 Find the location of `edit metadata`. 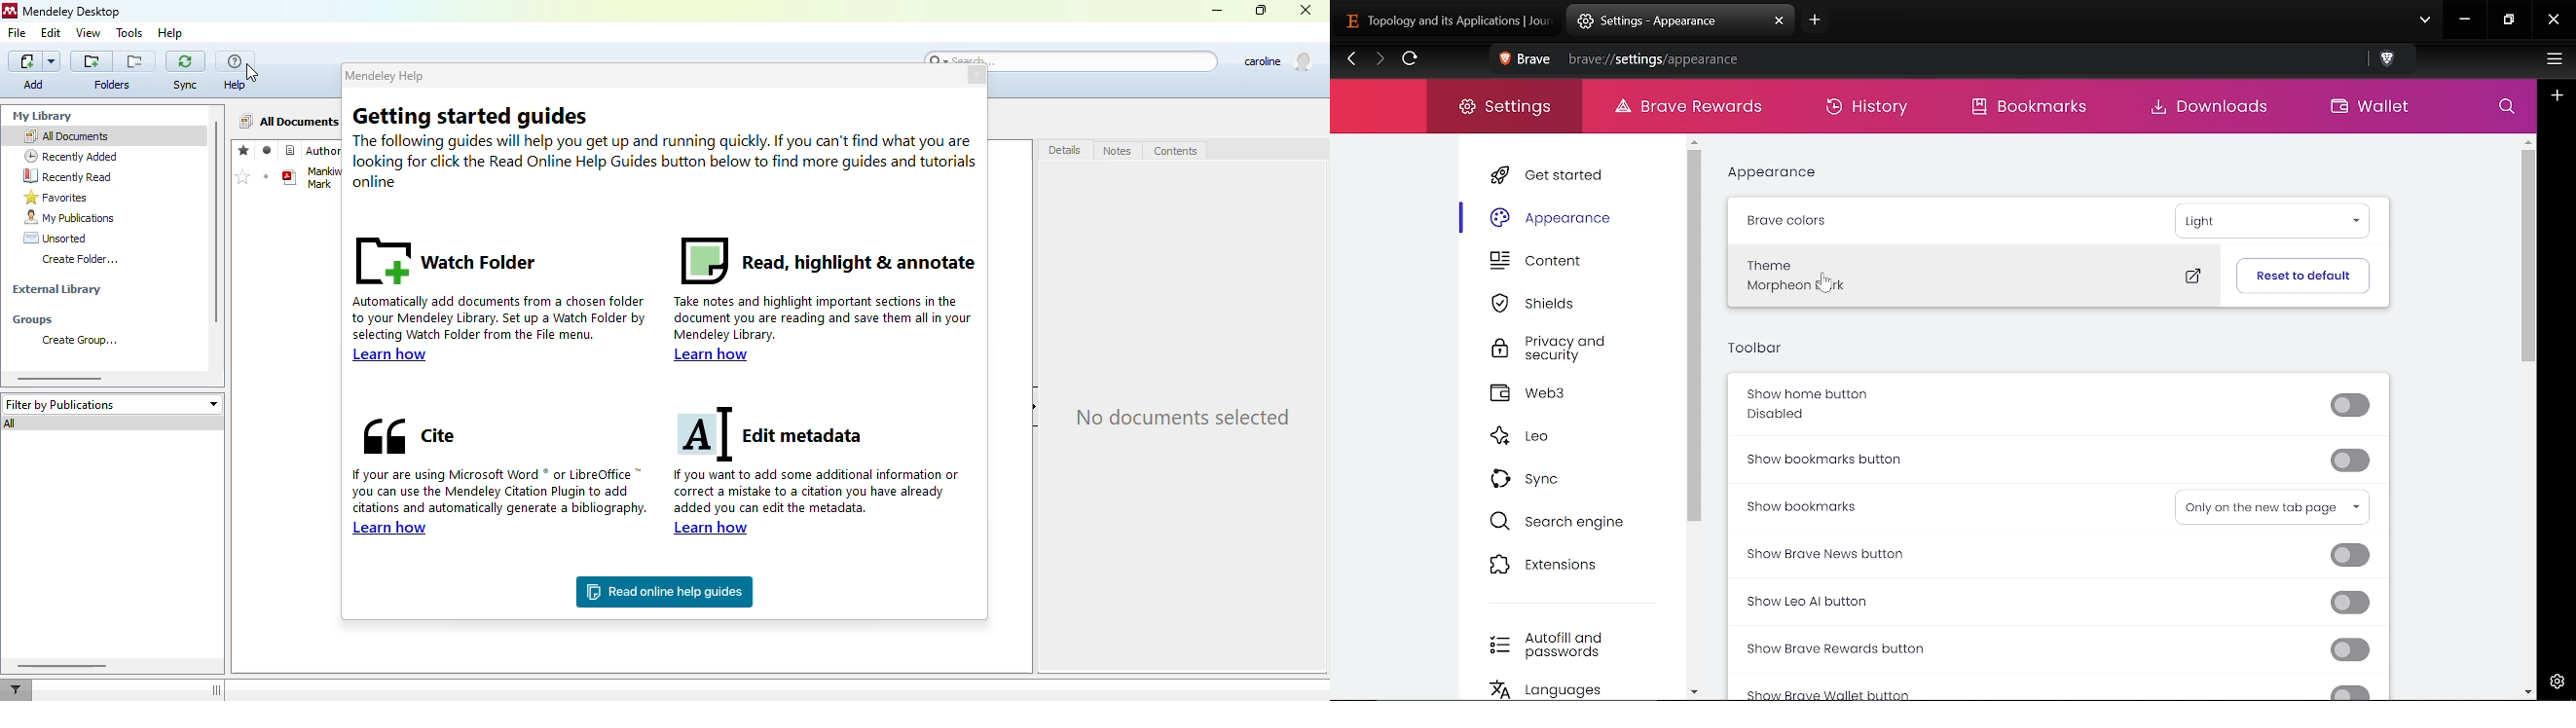

edit metadata is located at coordinates (768, 434).